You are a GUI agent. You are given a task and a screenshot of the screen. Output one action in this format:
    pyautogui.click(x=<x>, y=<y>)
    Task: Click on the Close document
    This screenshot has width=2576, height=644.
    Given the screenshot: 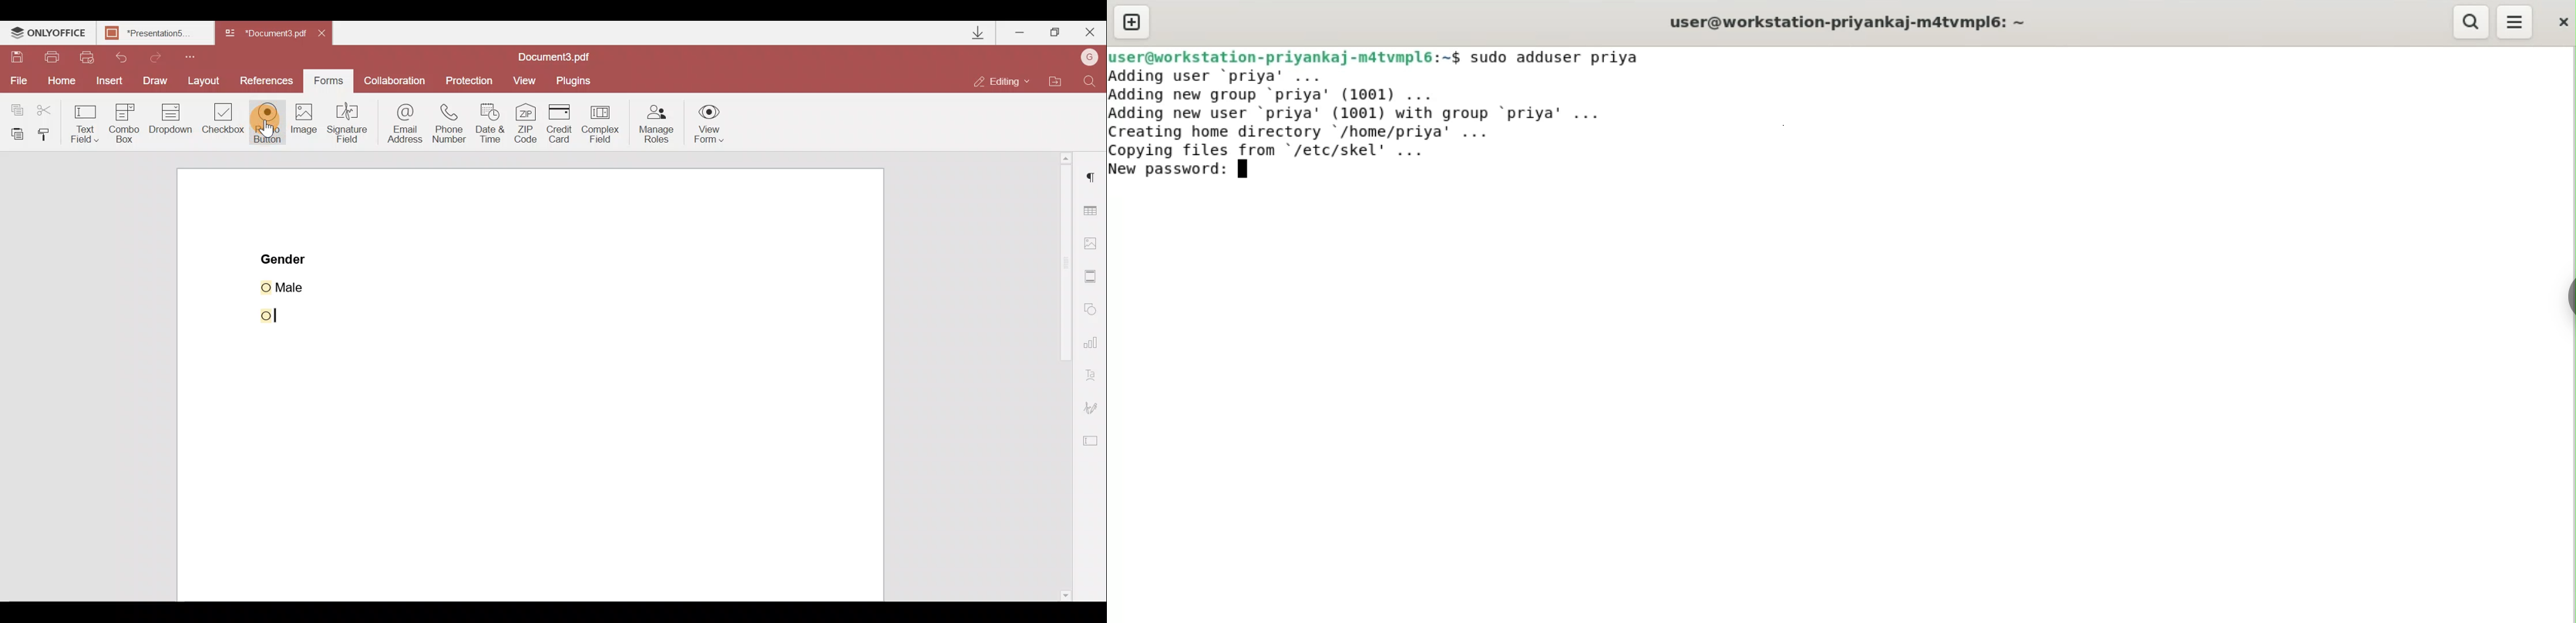 What is the action you would take?
    pyautogui.click(x=325, y=35)
    